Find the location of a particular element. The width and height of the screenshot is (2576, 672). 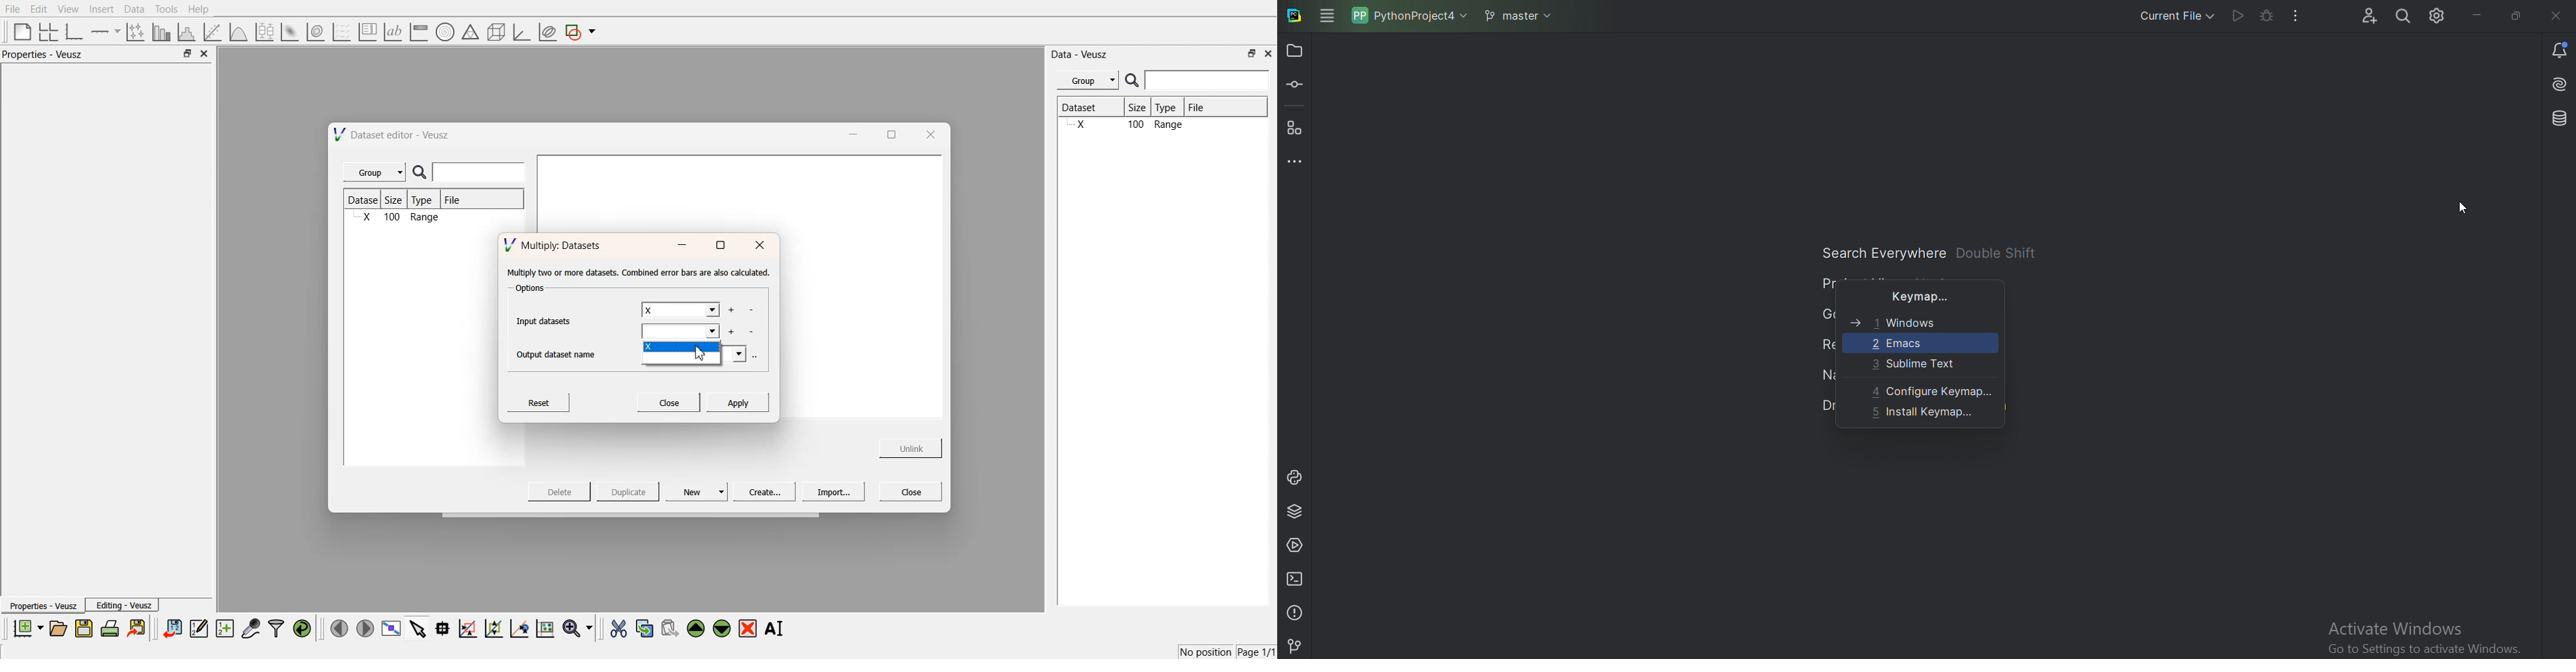

File is located at coordinates (1209, 107).